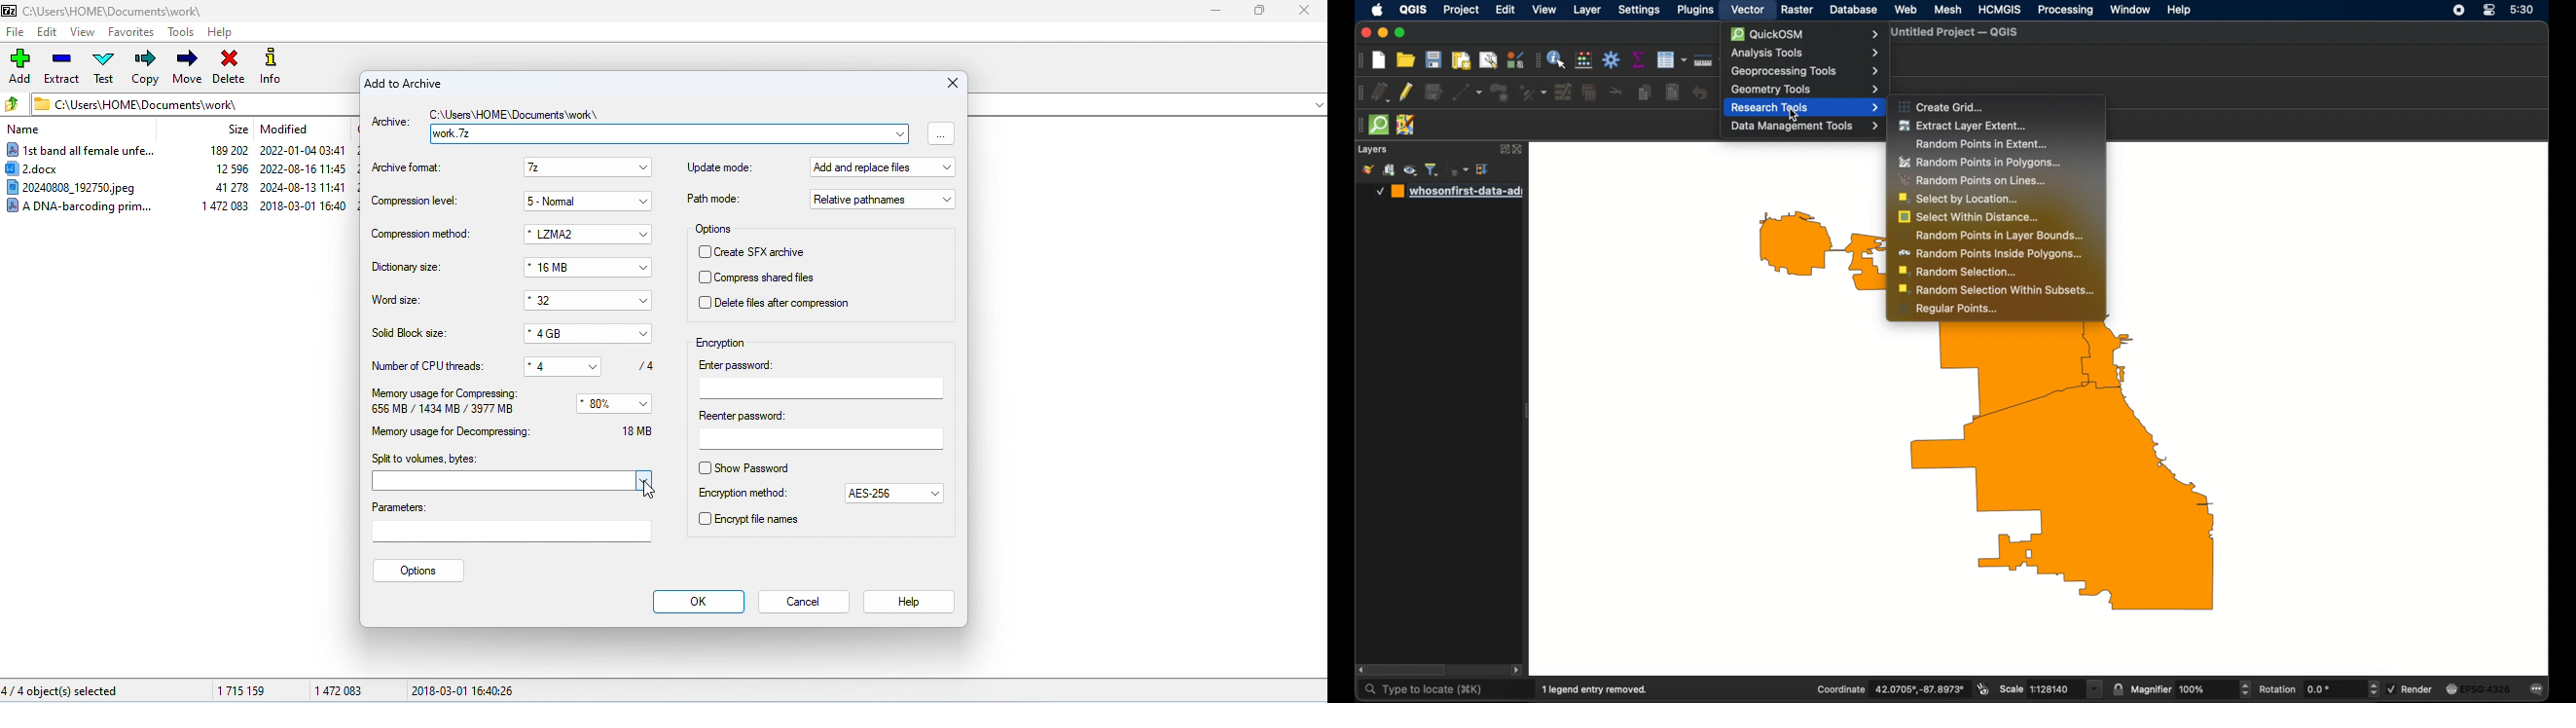 This screenshot has height=728, width=2576. Describe the element at coordinates (275, 68) in the screenshot. I see `info` at that location.